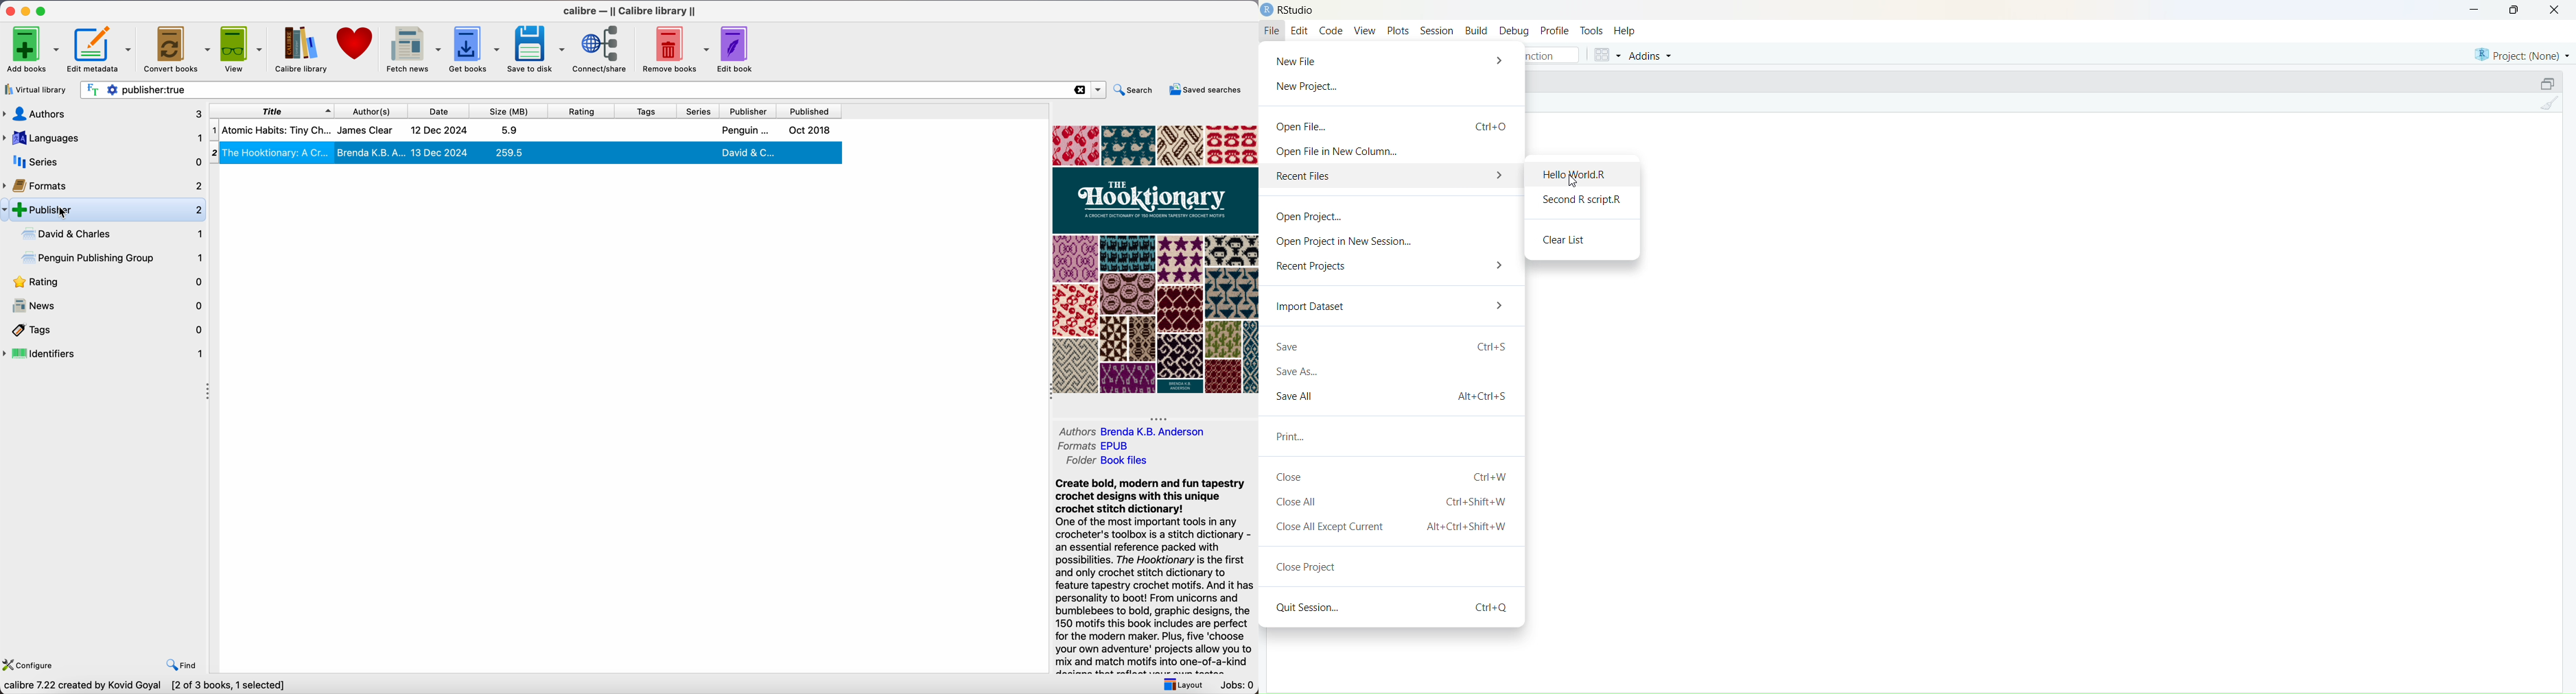 This screenshot has height=700, width=2576. Describe the element at coordinates (1108, 460) in the screenshot. I see `folder Book files` at that location.